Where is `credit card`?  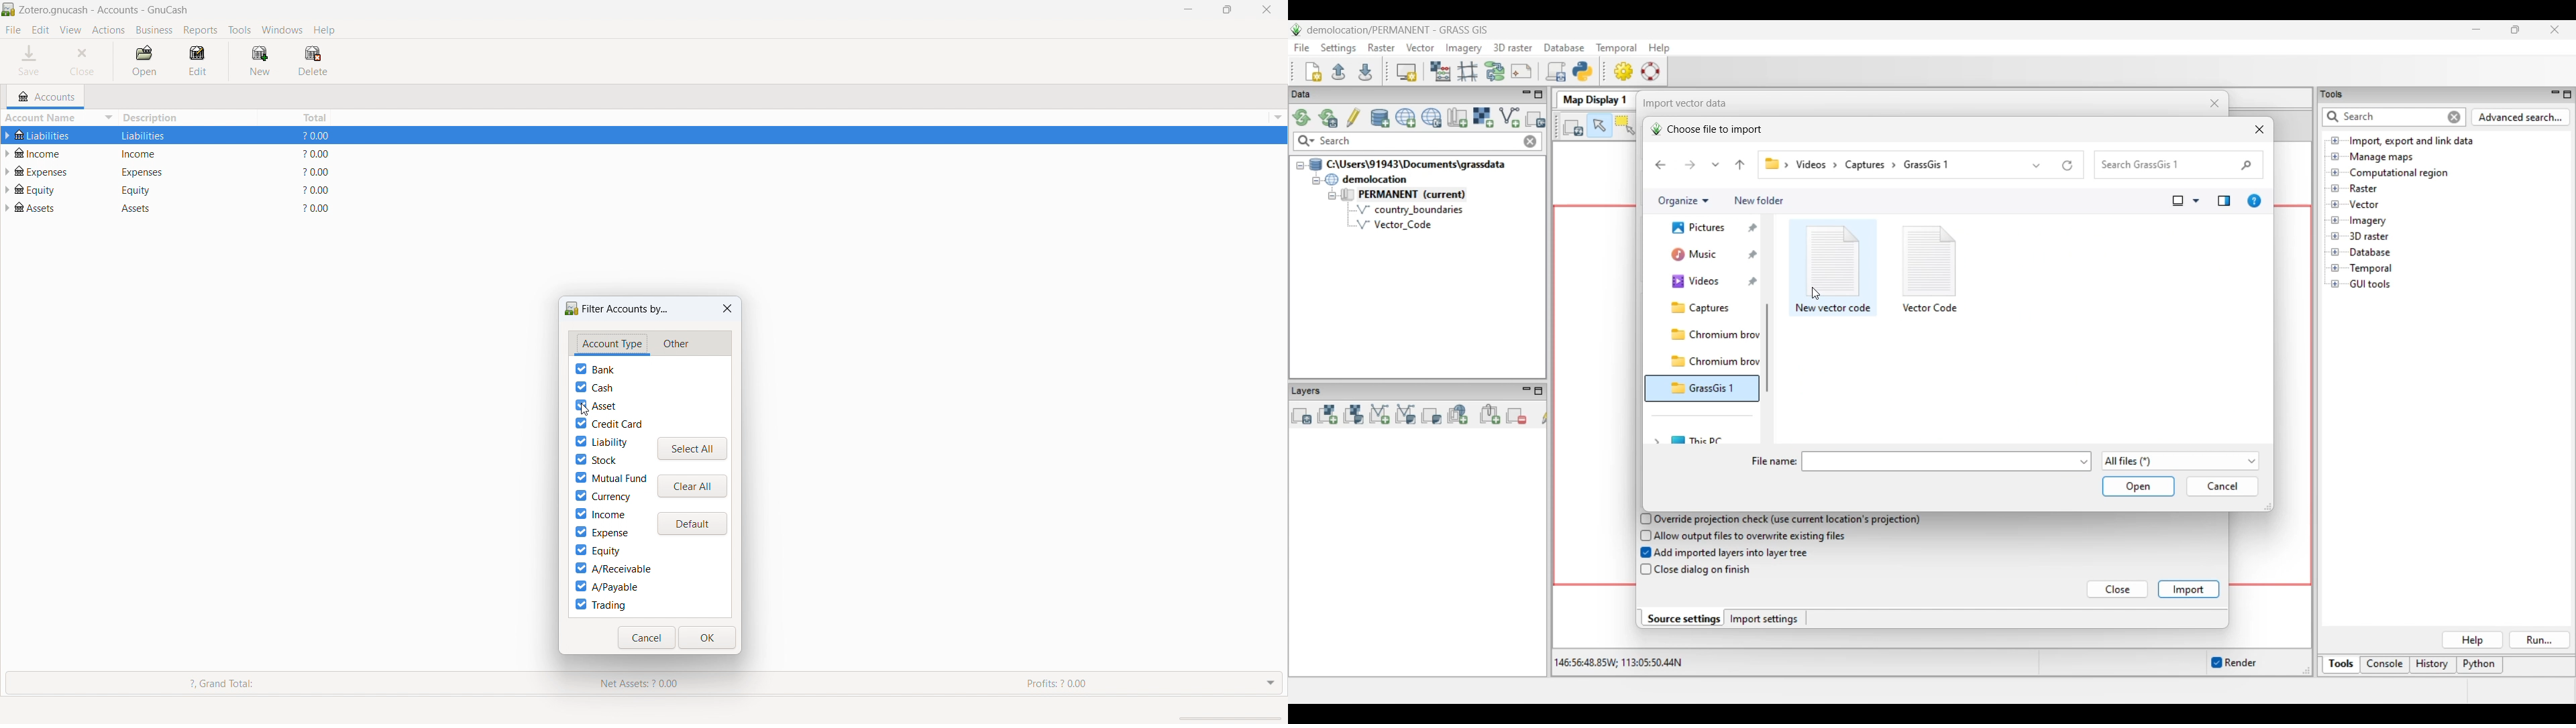
credit card is located at coordinates (609, 423).